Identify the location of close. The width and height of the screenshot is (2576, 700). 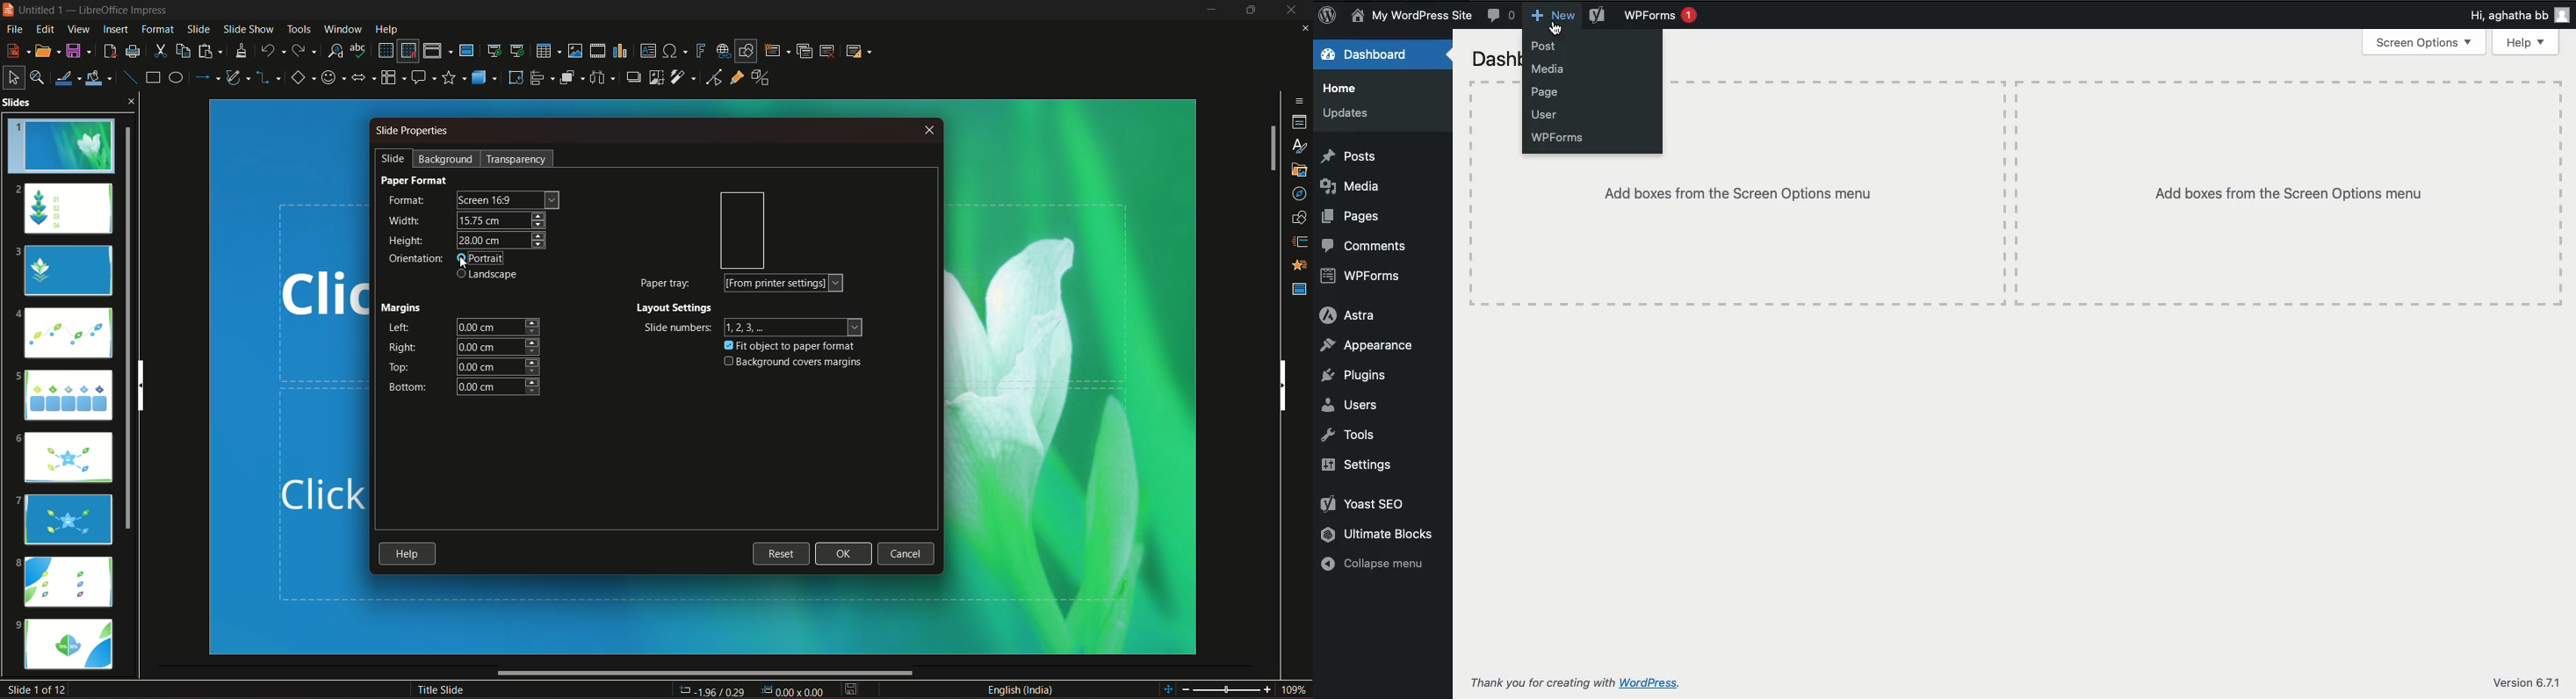
(1302, 29).